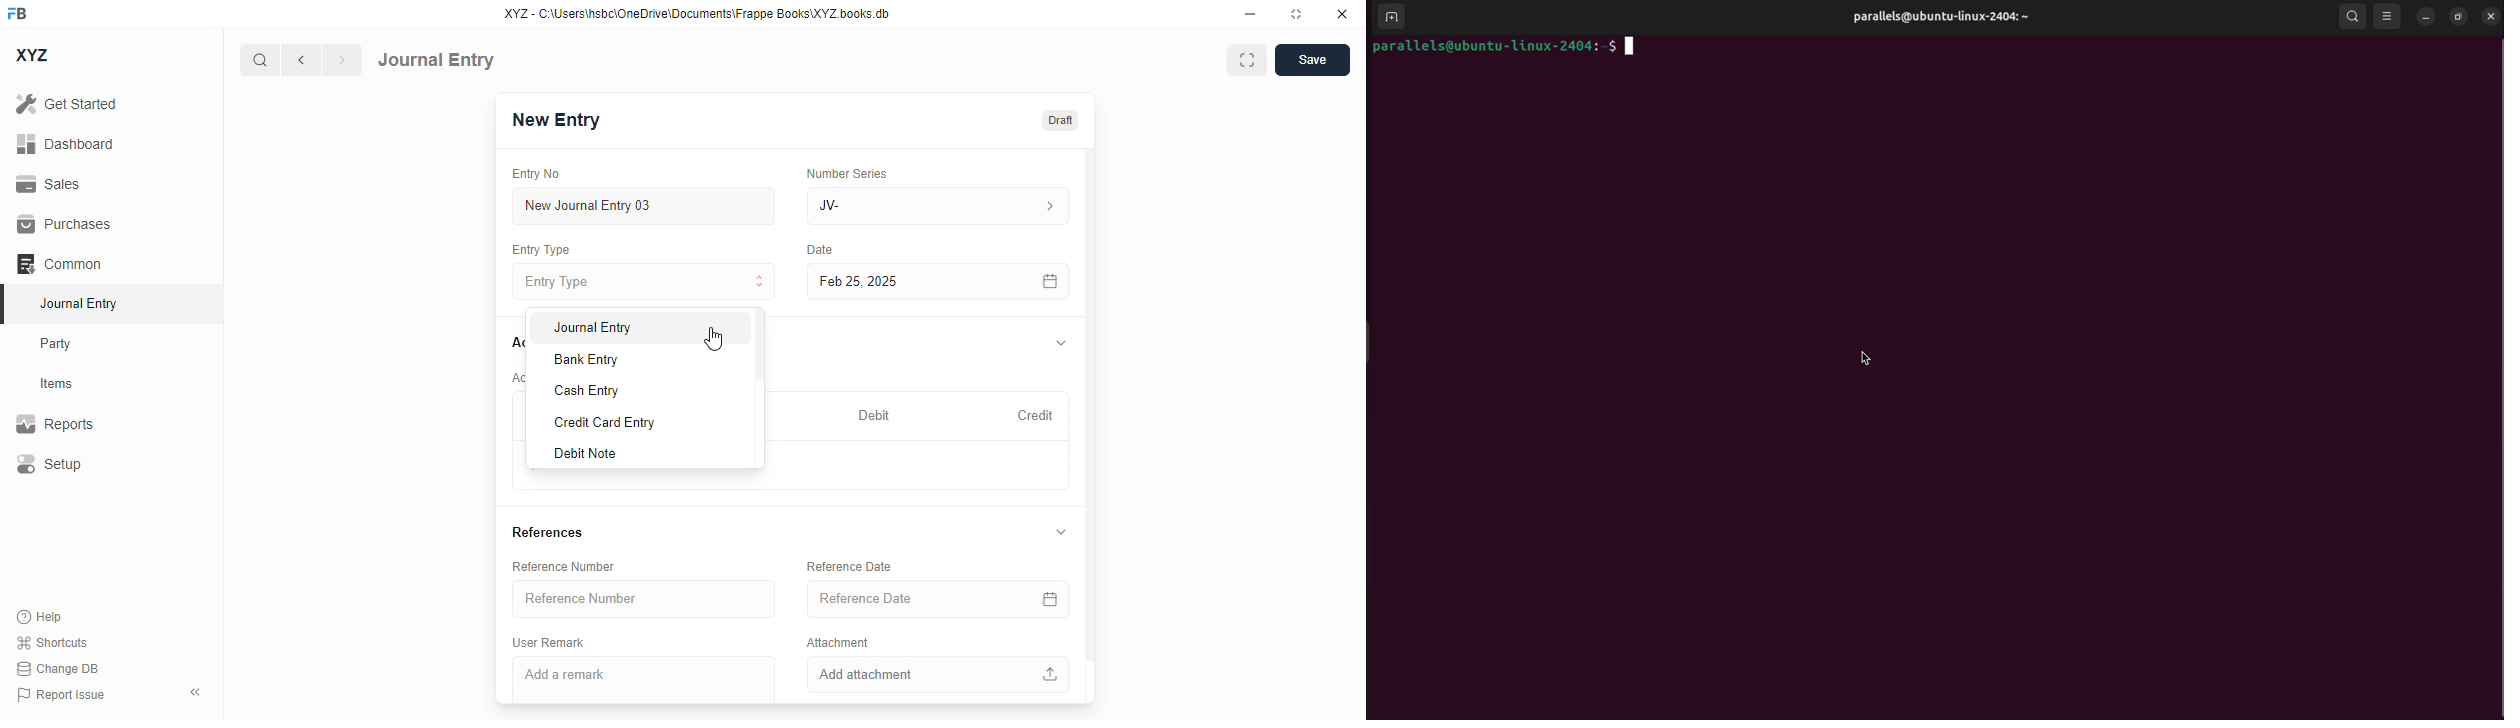  What do you see at coordinates (563, 566) in the screenshot?
I see `reference number` at bounding box center [563, 566].